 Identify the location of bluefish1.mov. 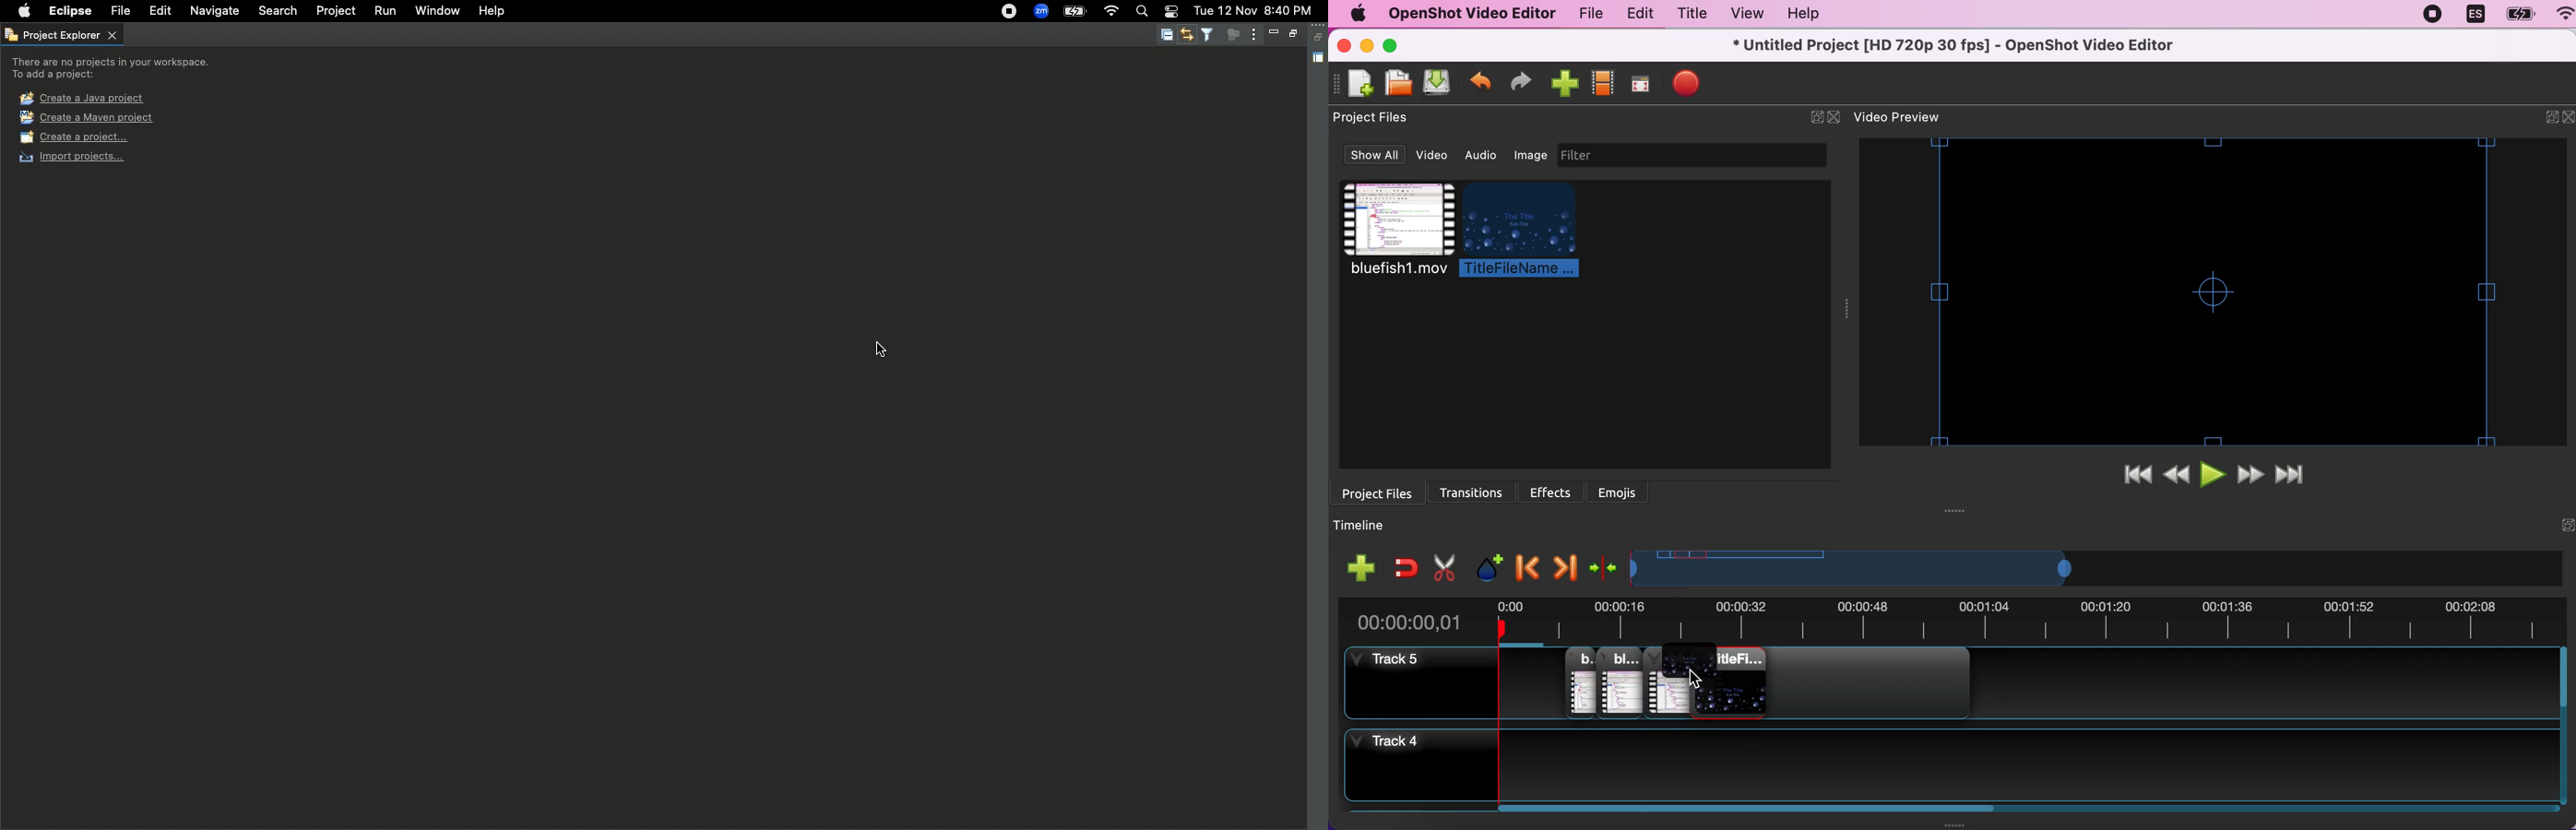
(1395, 230).